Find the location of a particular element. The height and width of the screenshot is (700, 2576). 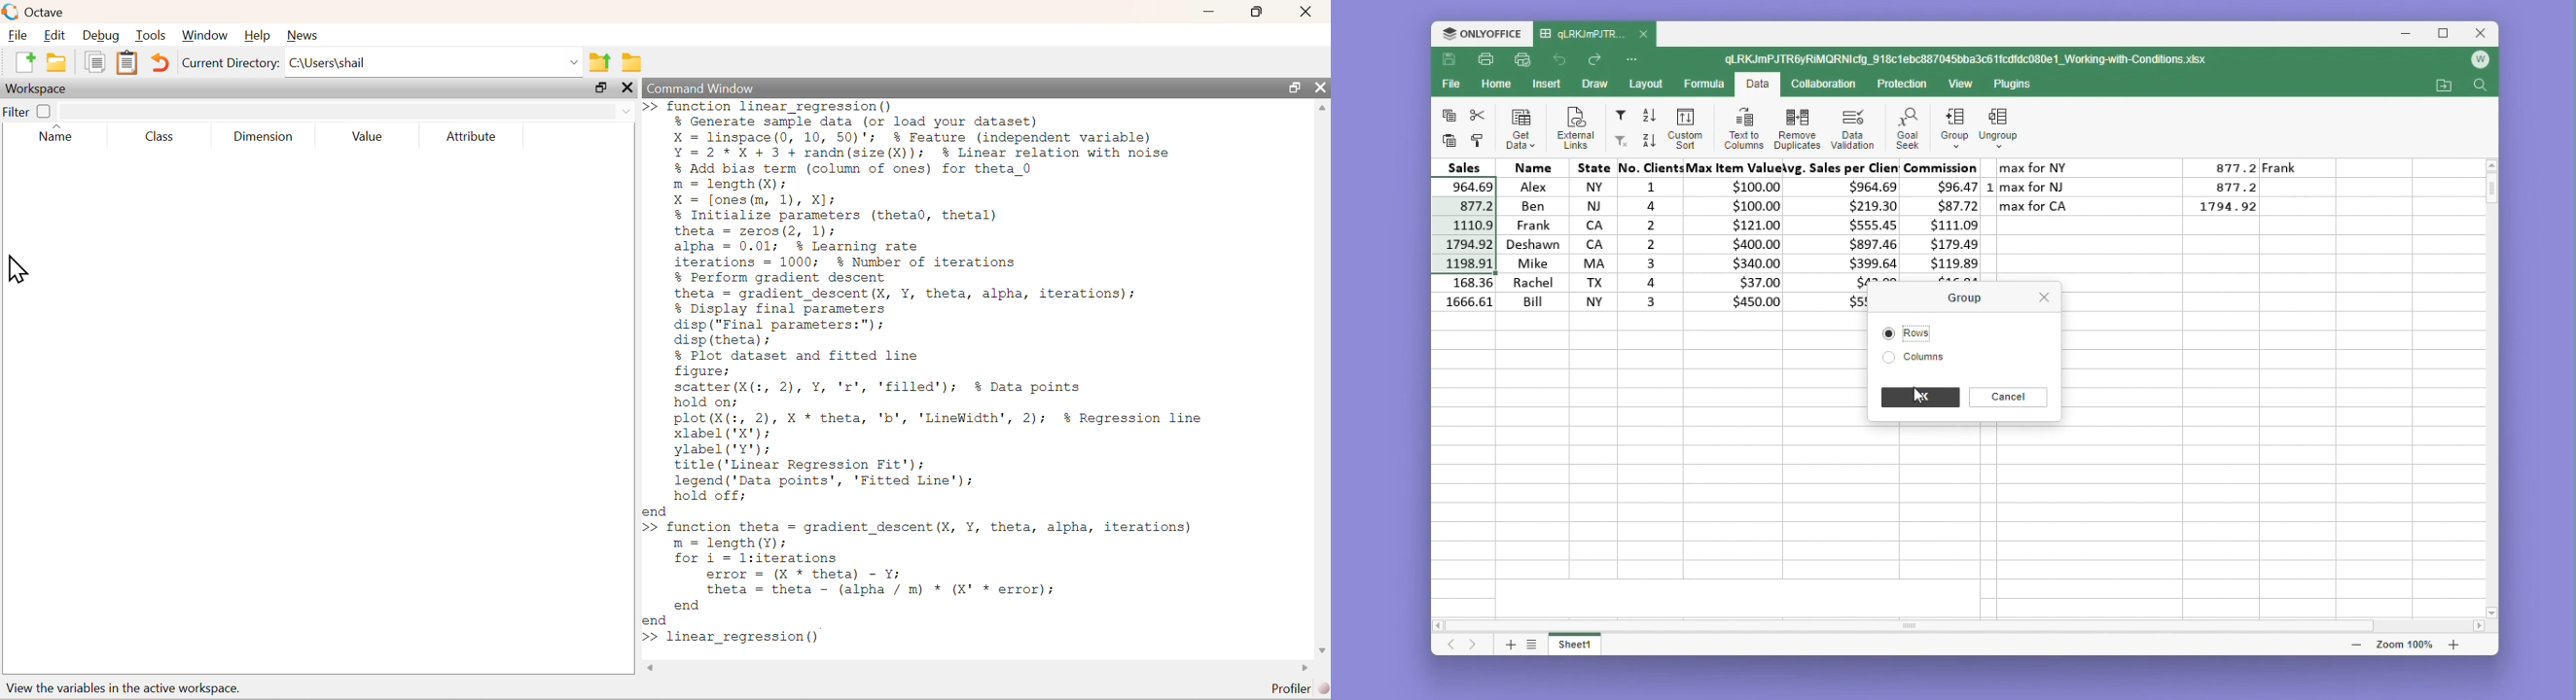

Account icon is located at coordinates (2480, 60).